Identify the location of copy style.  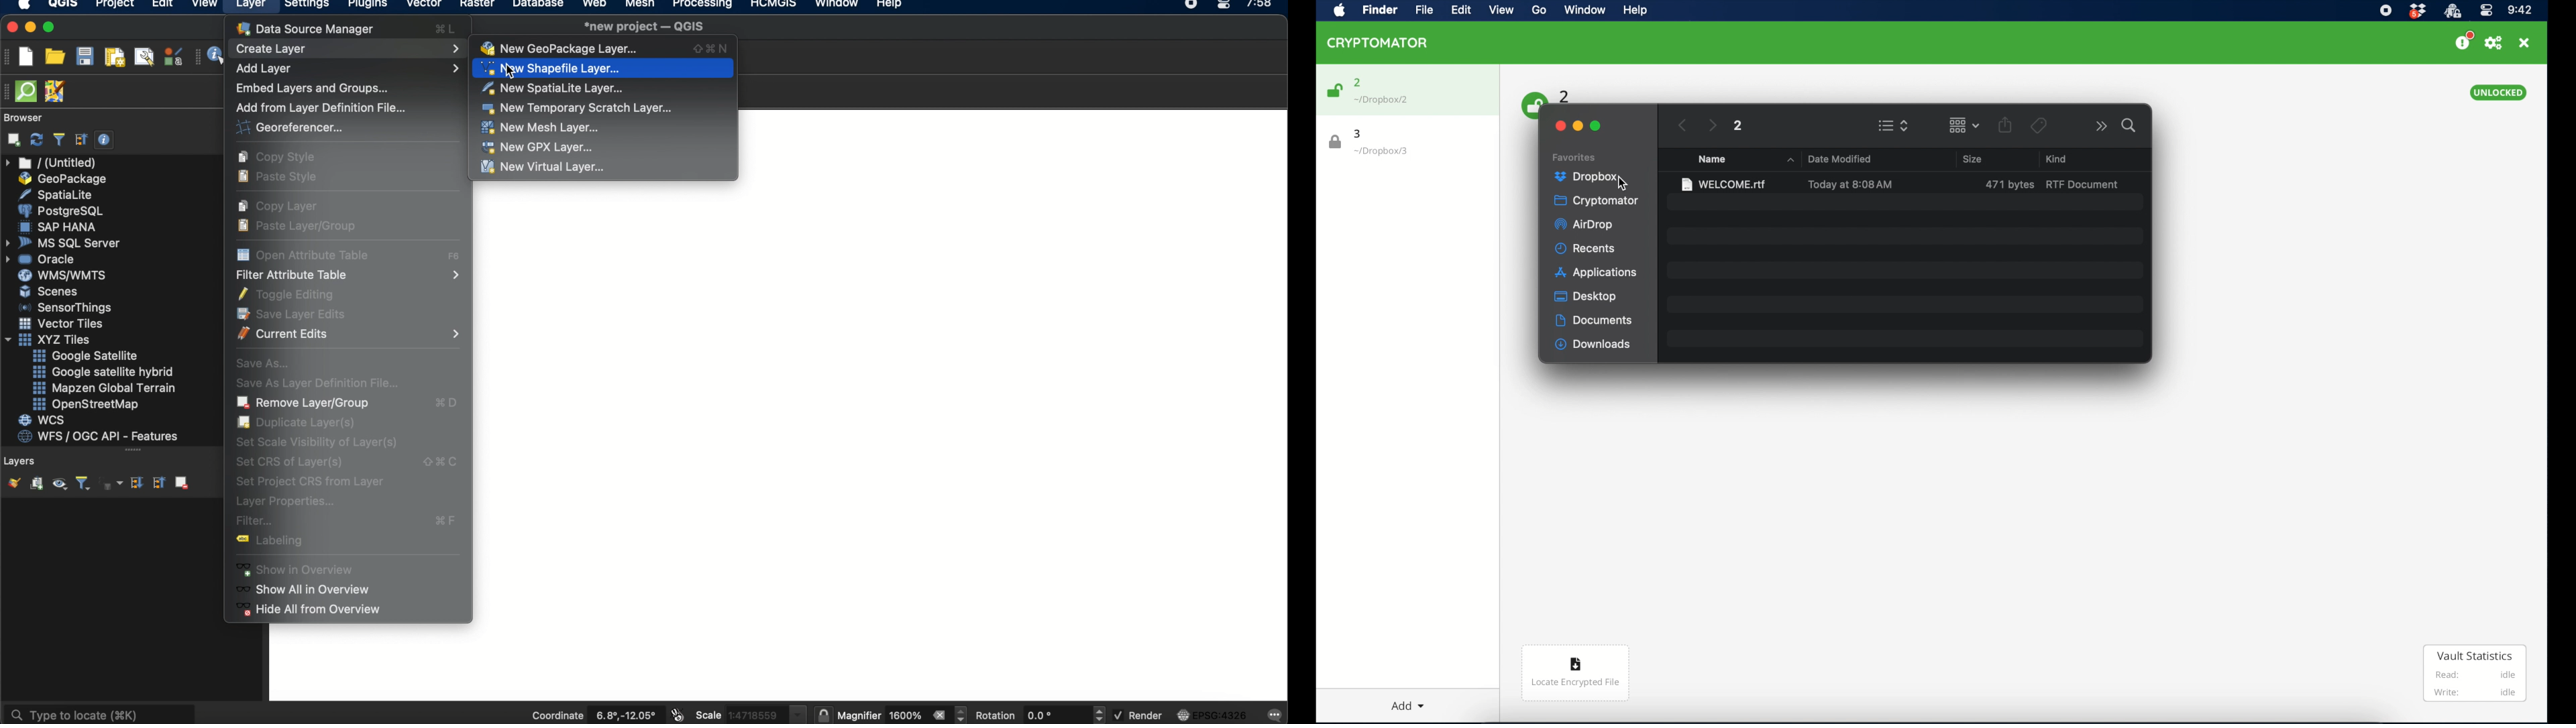
(276, 156).